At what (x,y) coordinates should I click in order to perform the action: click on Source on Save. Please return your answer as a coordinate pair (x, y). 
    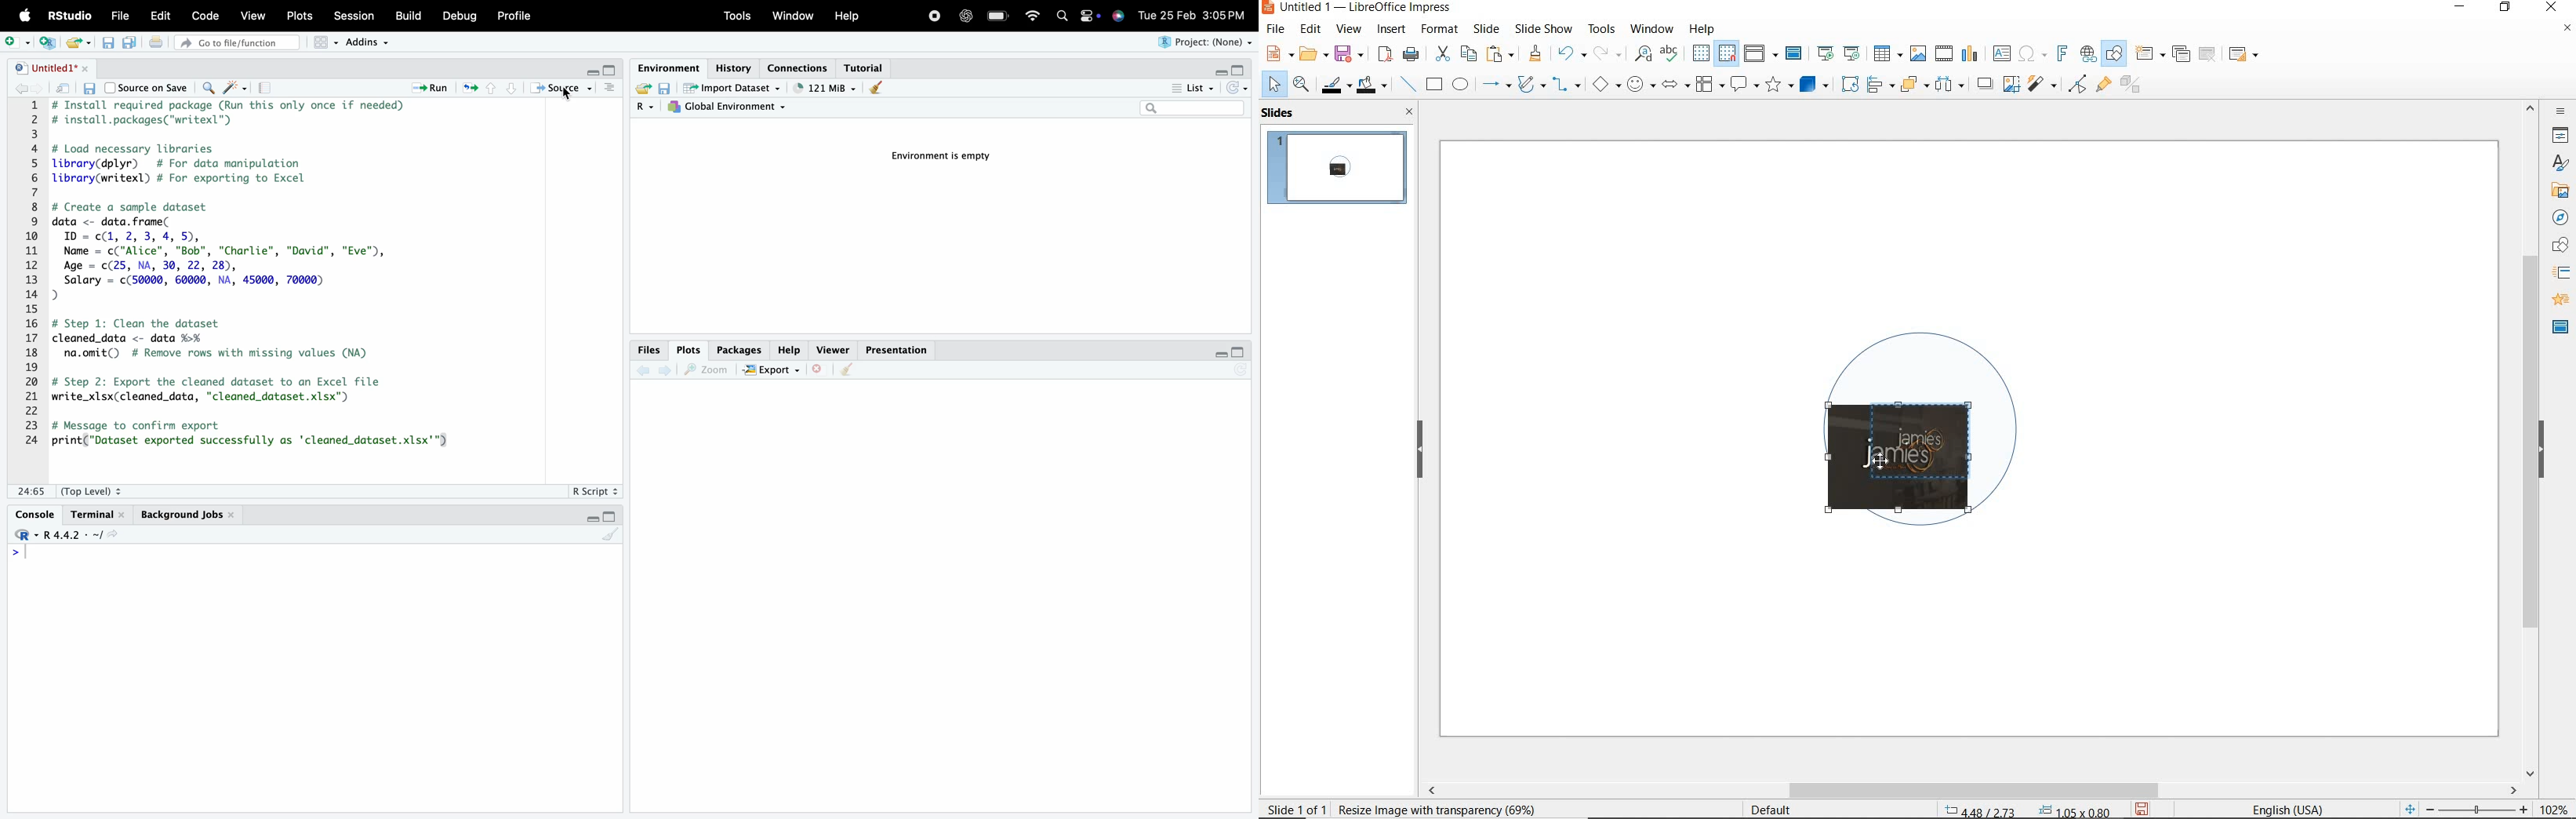
    Looking at the image, I should click on (146, 87).